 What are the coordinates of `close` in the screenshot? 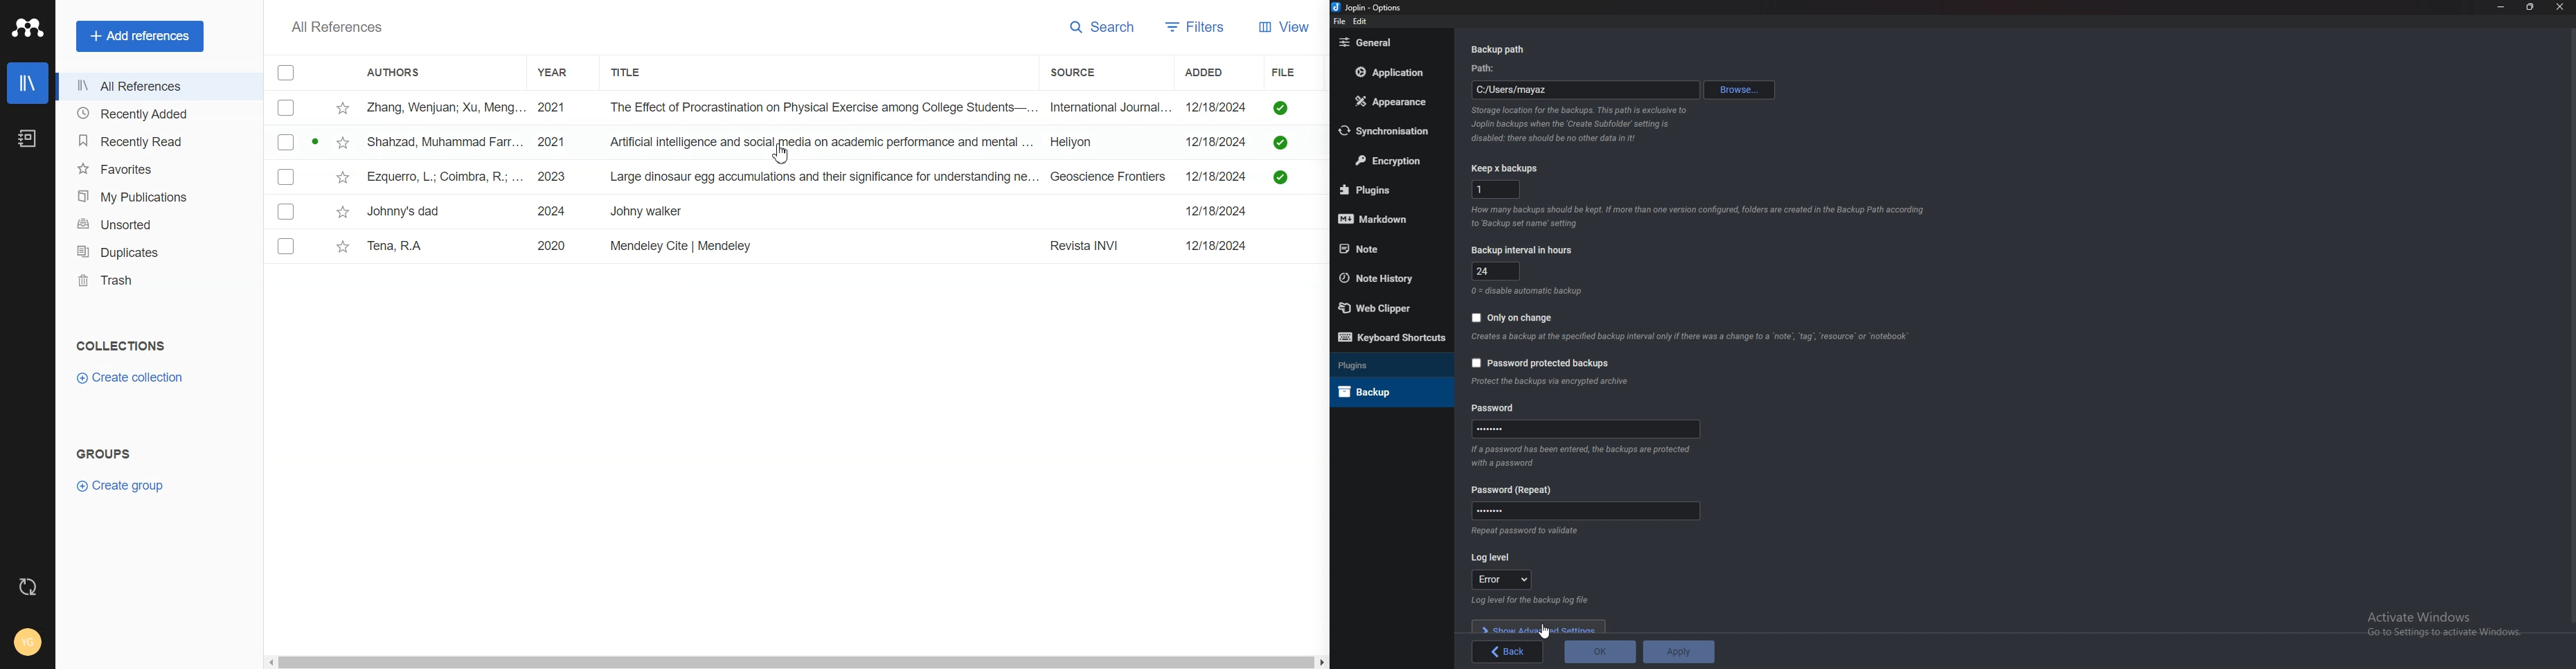 It's located at (2559, 6).